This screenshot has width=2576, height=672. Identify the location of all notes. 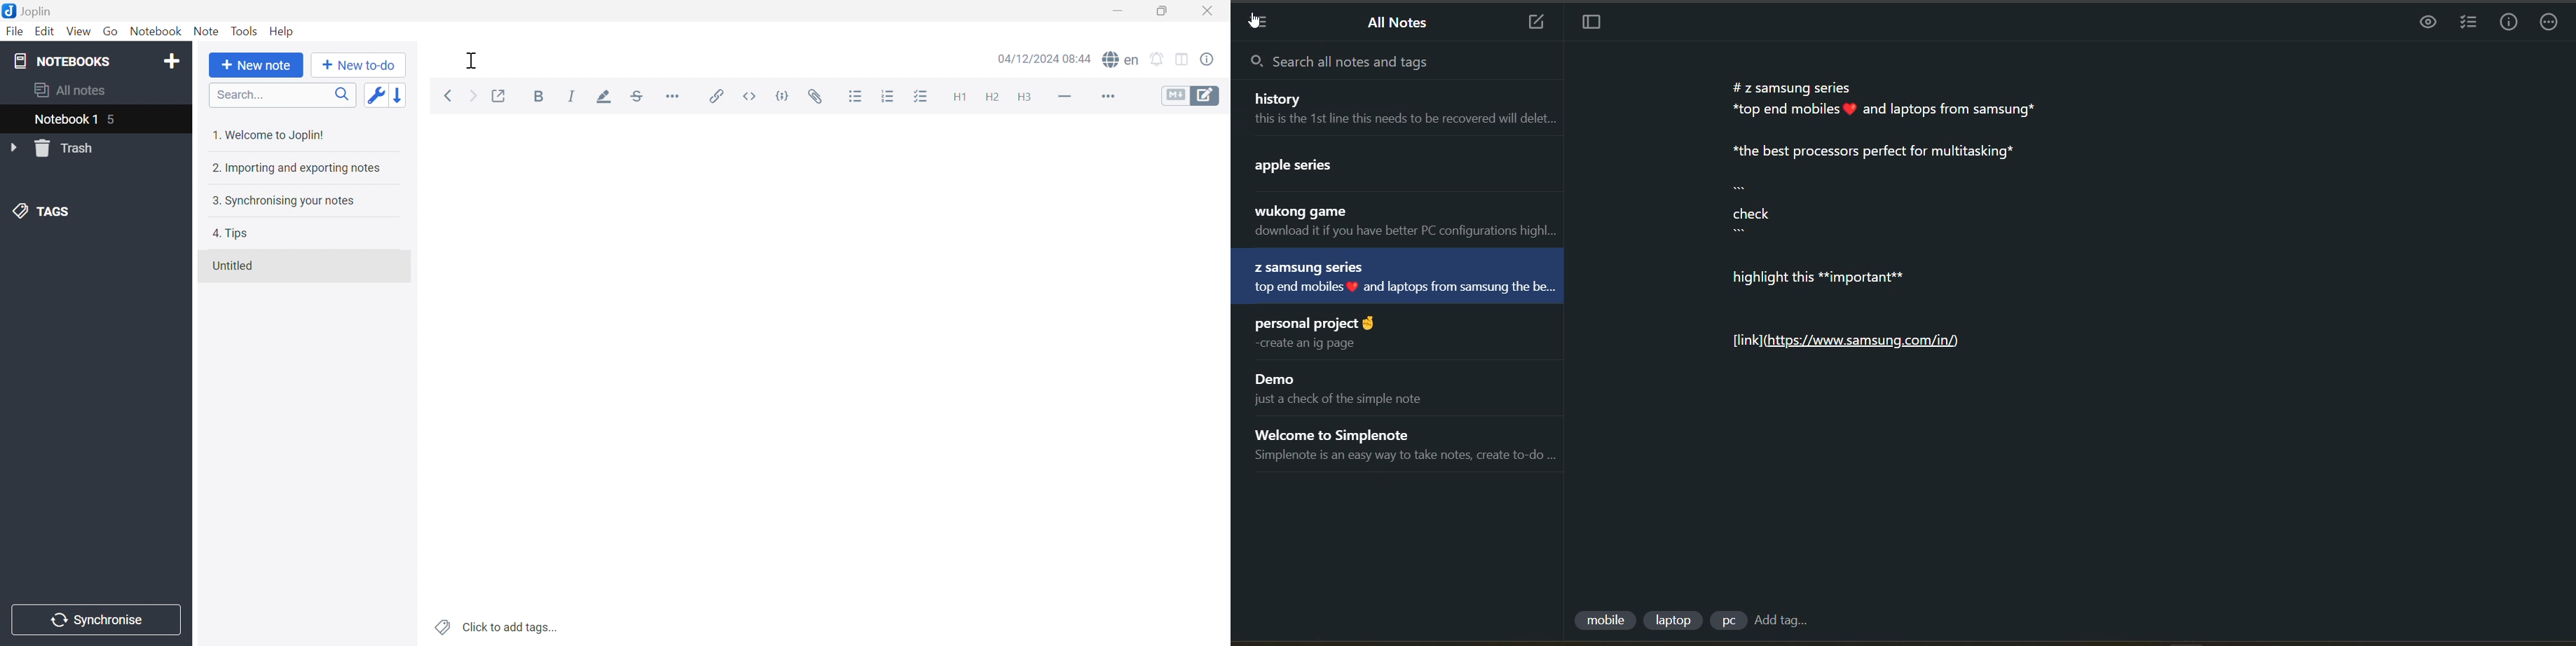
(1405, 23).